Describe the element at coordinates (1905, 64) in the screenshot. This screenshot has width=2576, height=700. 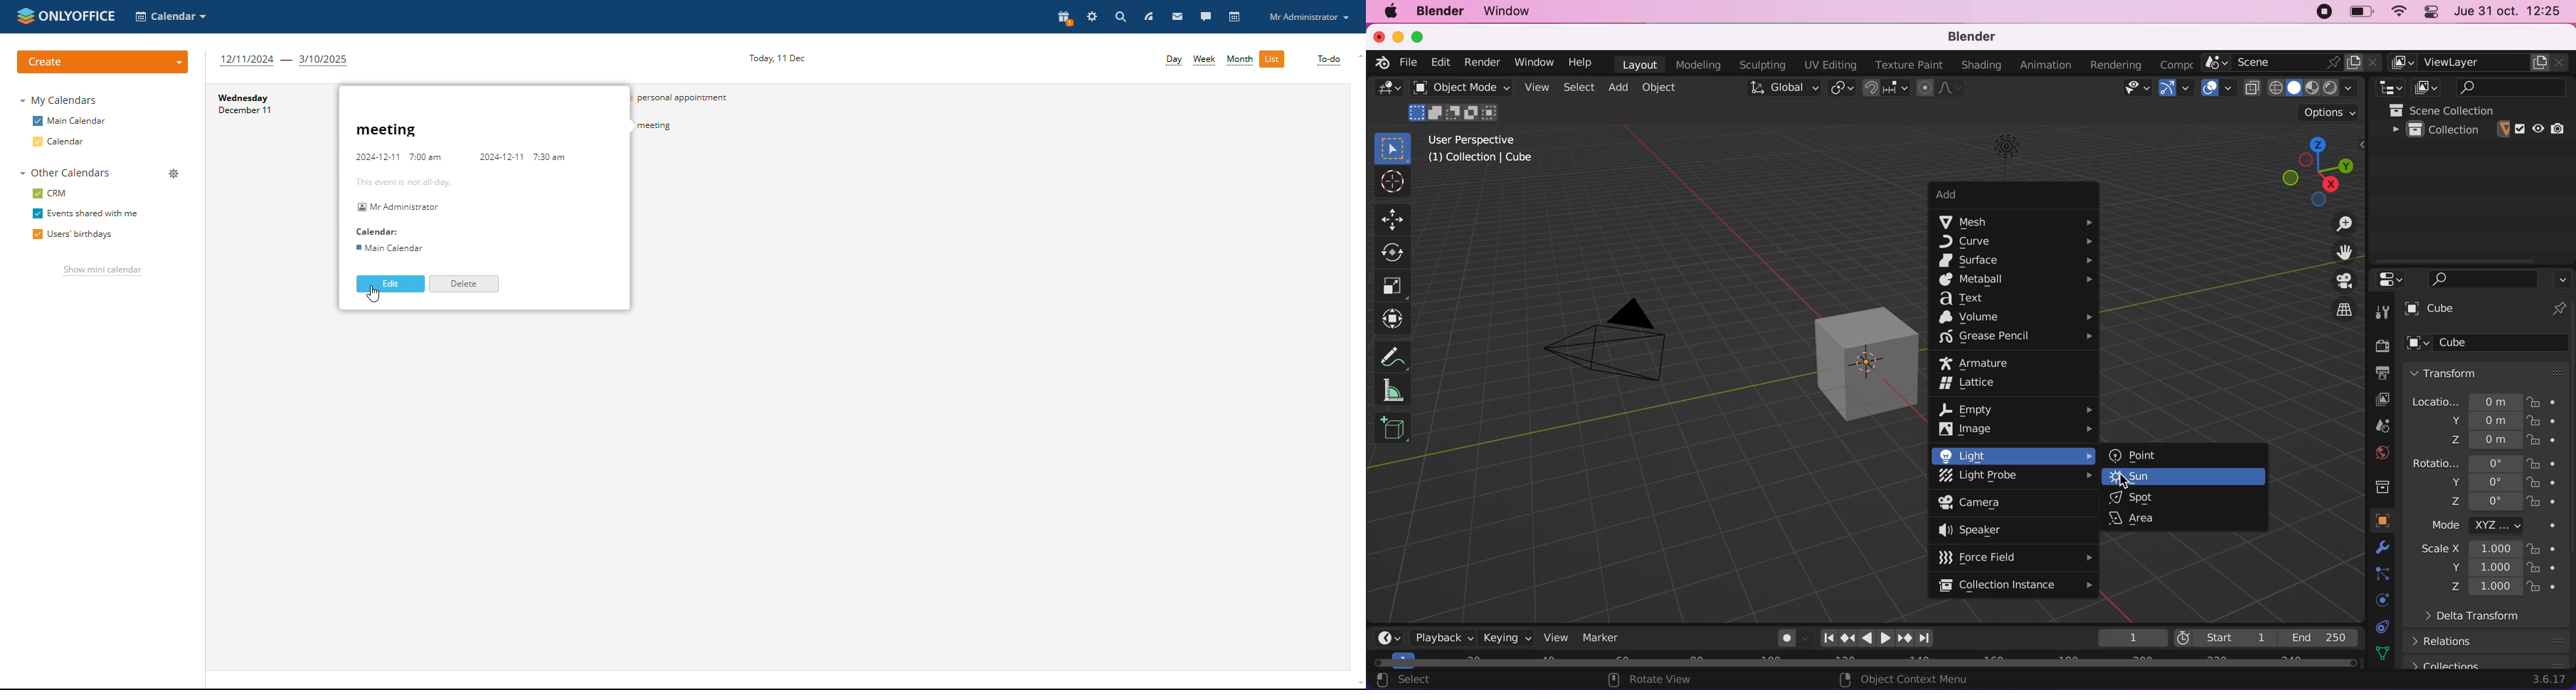
I see `texture paint` at that location.